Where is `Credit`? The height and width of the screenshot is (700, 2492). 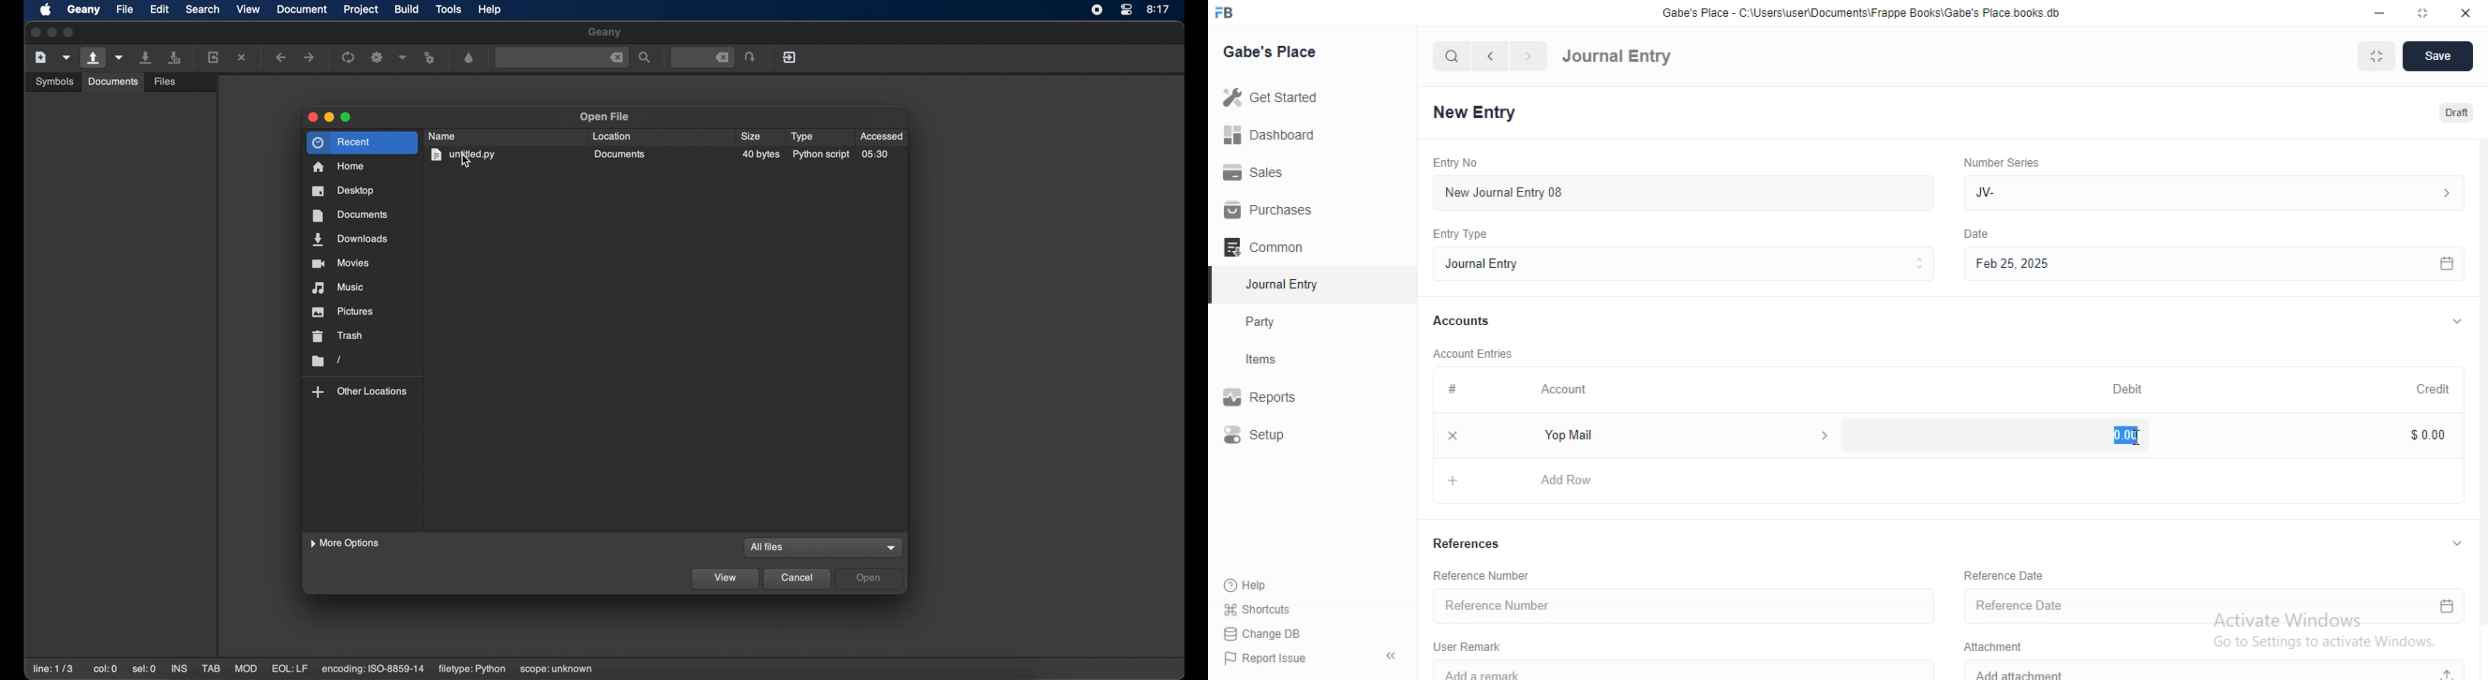
Credit is located at coordinates (2424, 389).